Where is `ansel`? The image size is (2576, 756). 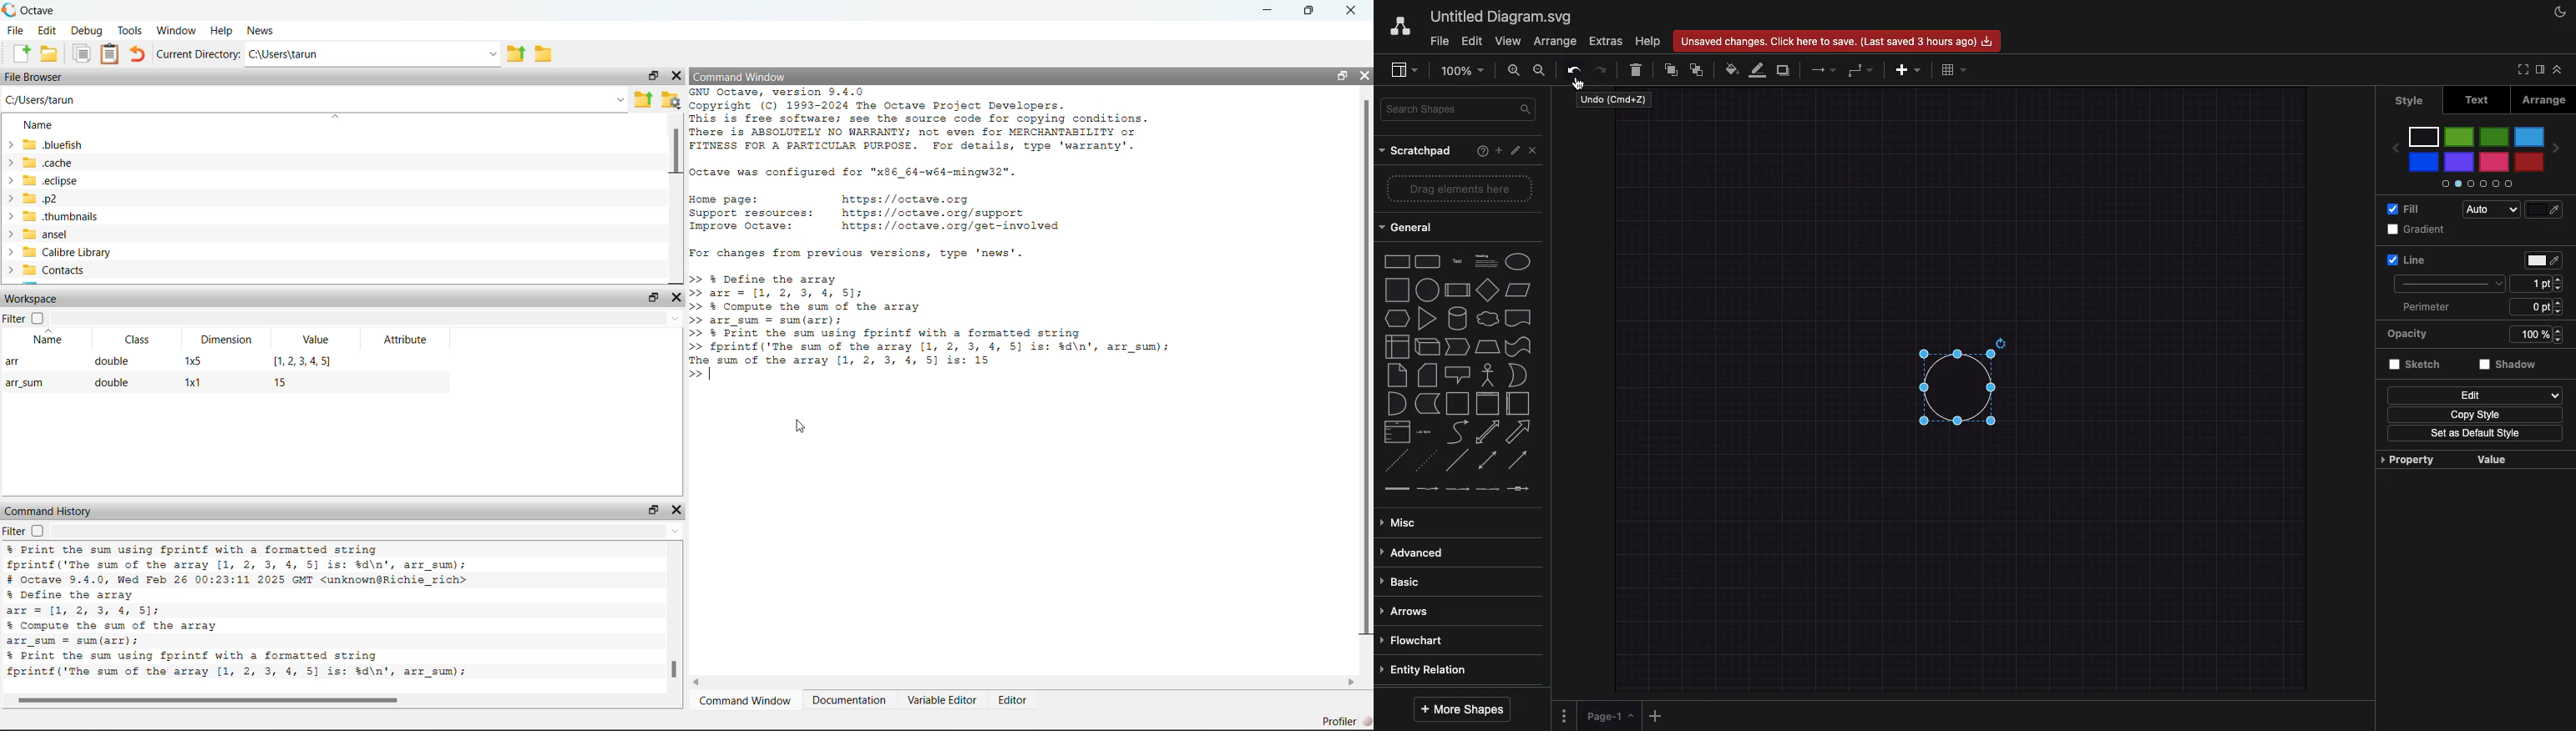 ansel is located at coordinates (47, 235).